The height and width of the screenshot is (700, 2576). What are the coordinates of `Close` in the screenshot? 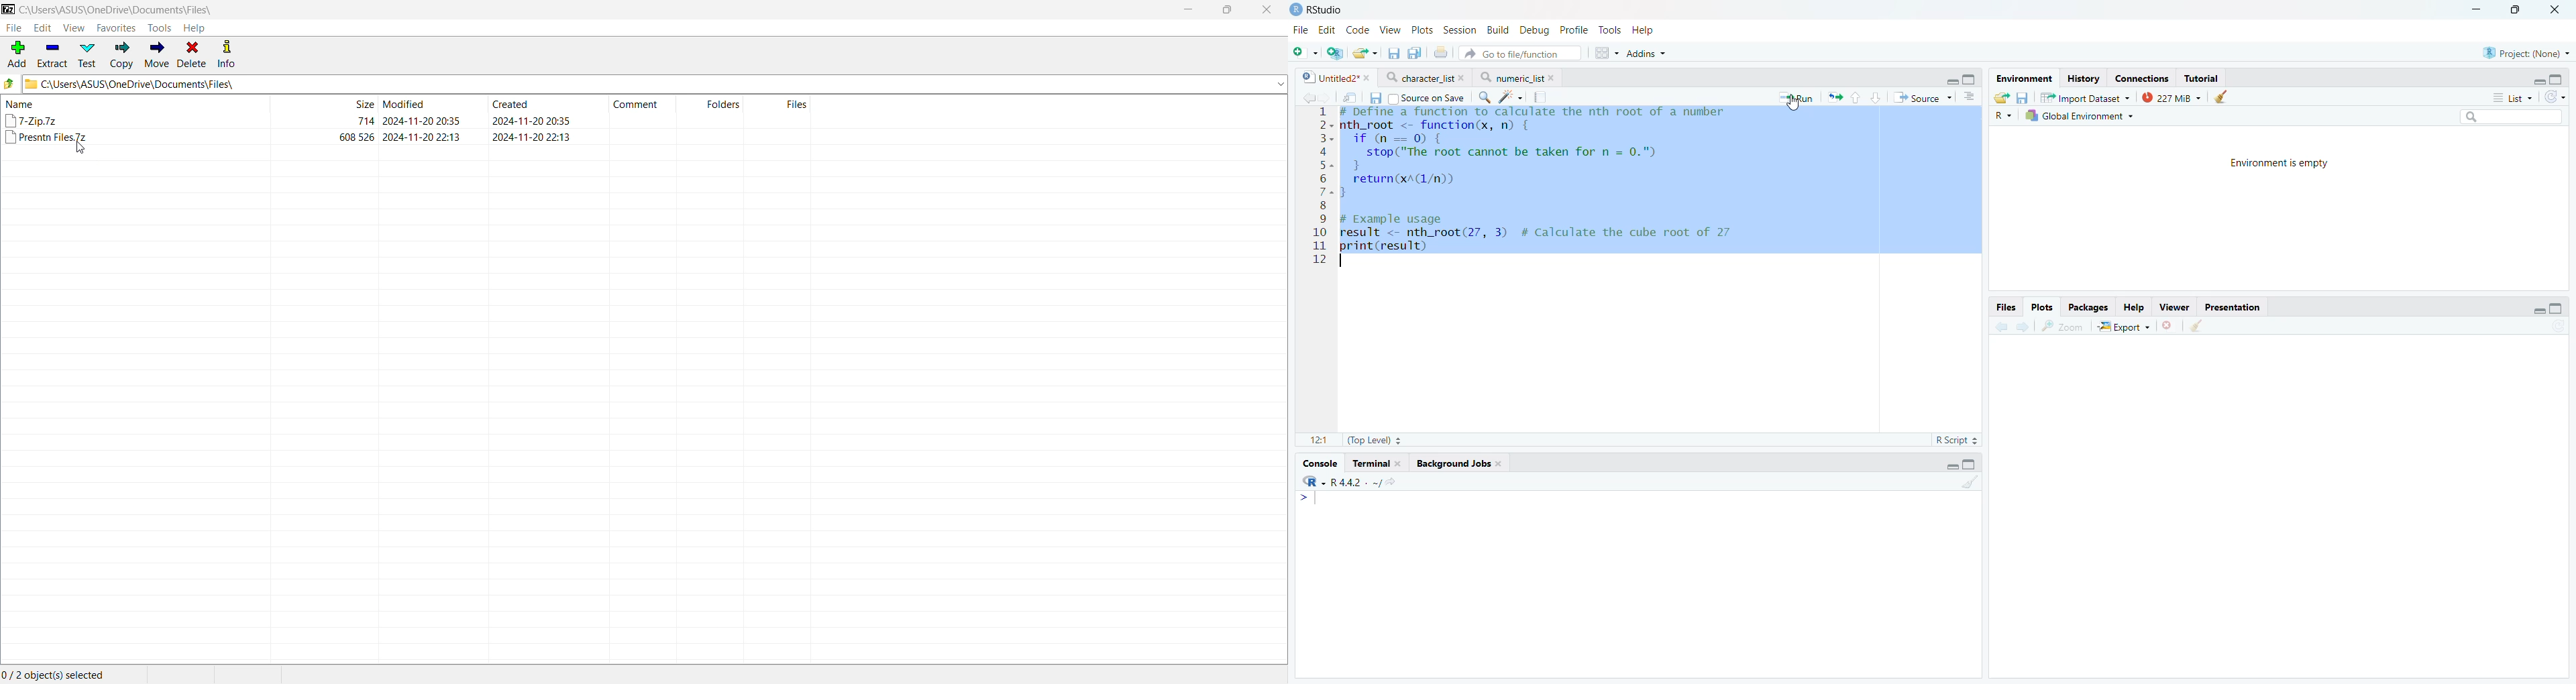 It's located at (2558, 10).